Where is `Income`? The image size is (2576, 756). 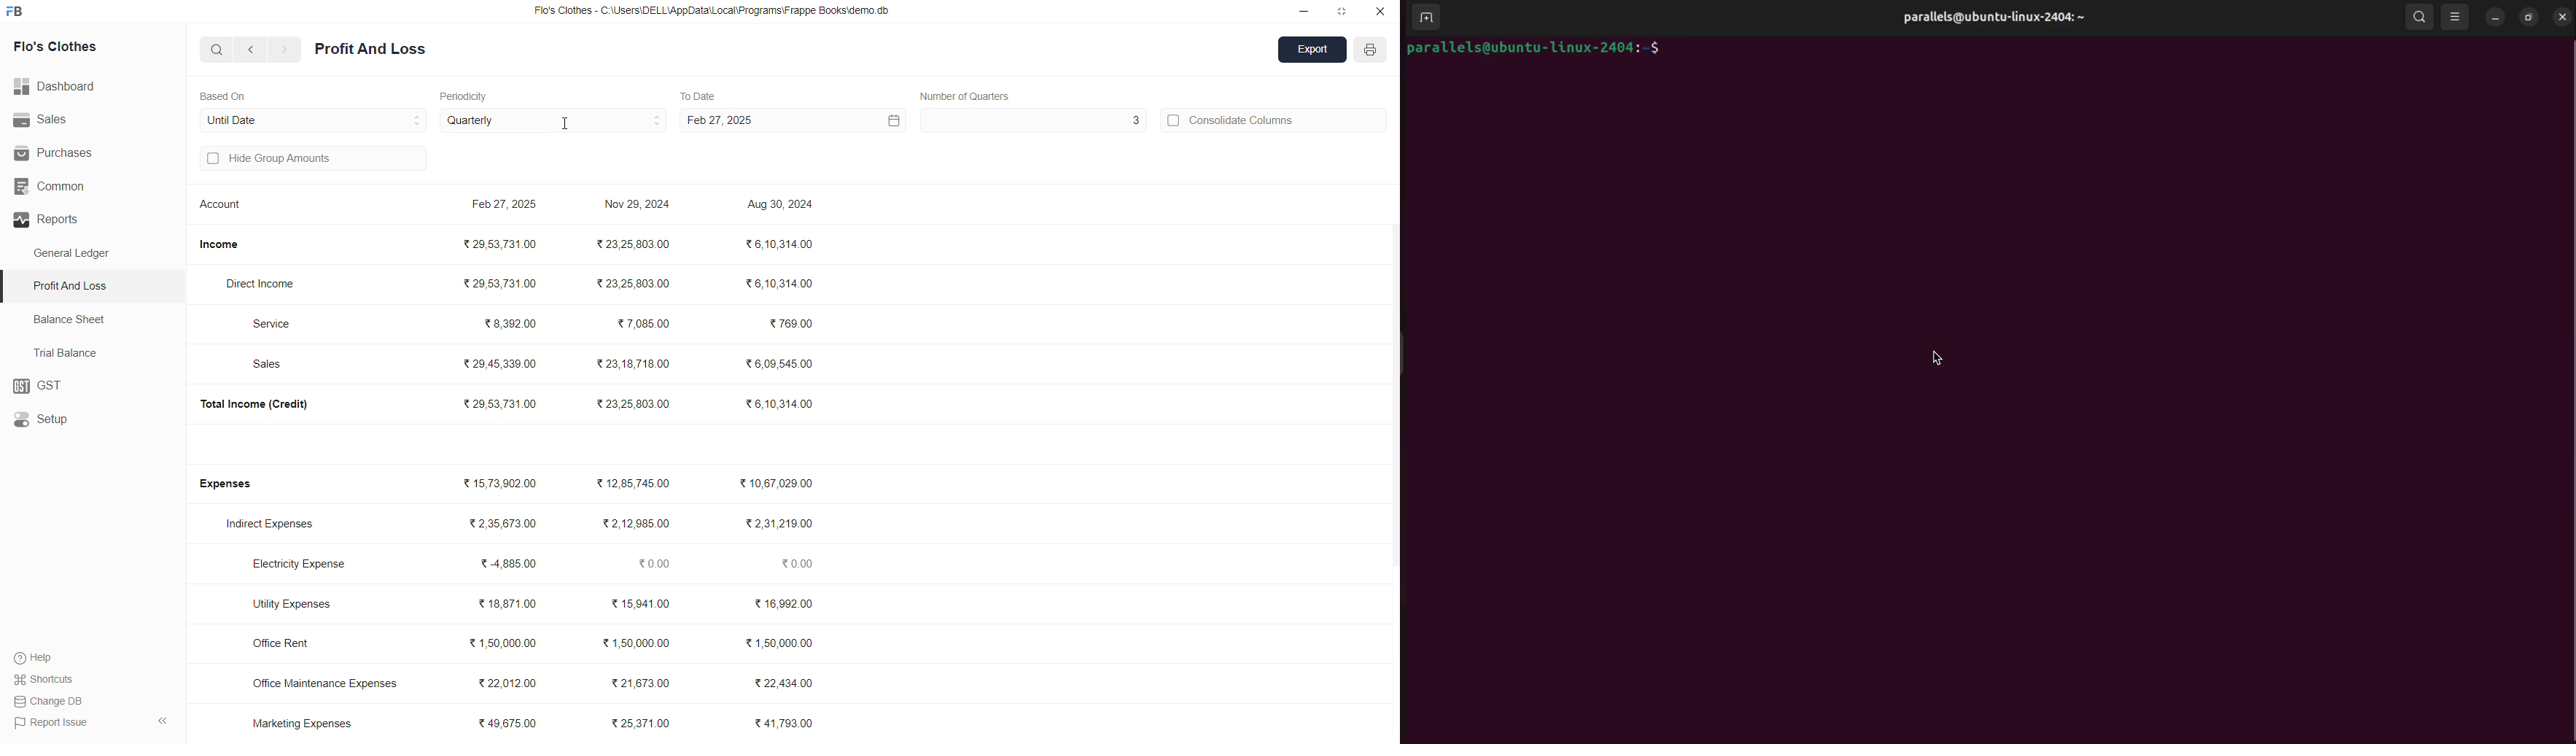
Income is located at coordinates (225, 244).